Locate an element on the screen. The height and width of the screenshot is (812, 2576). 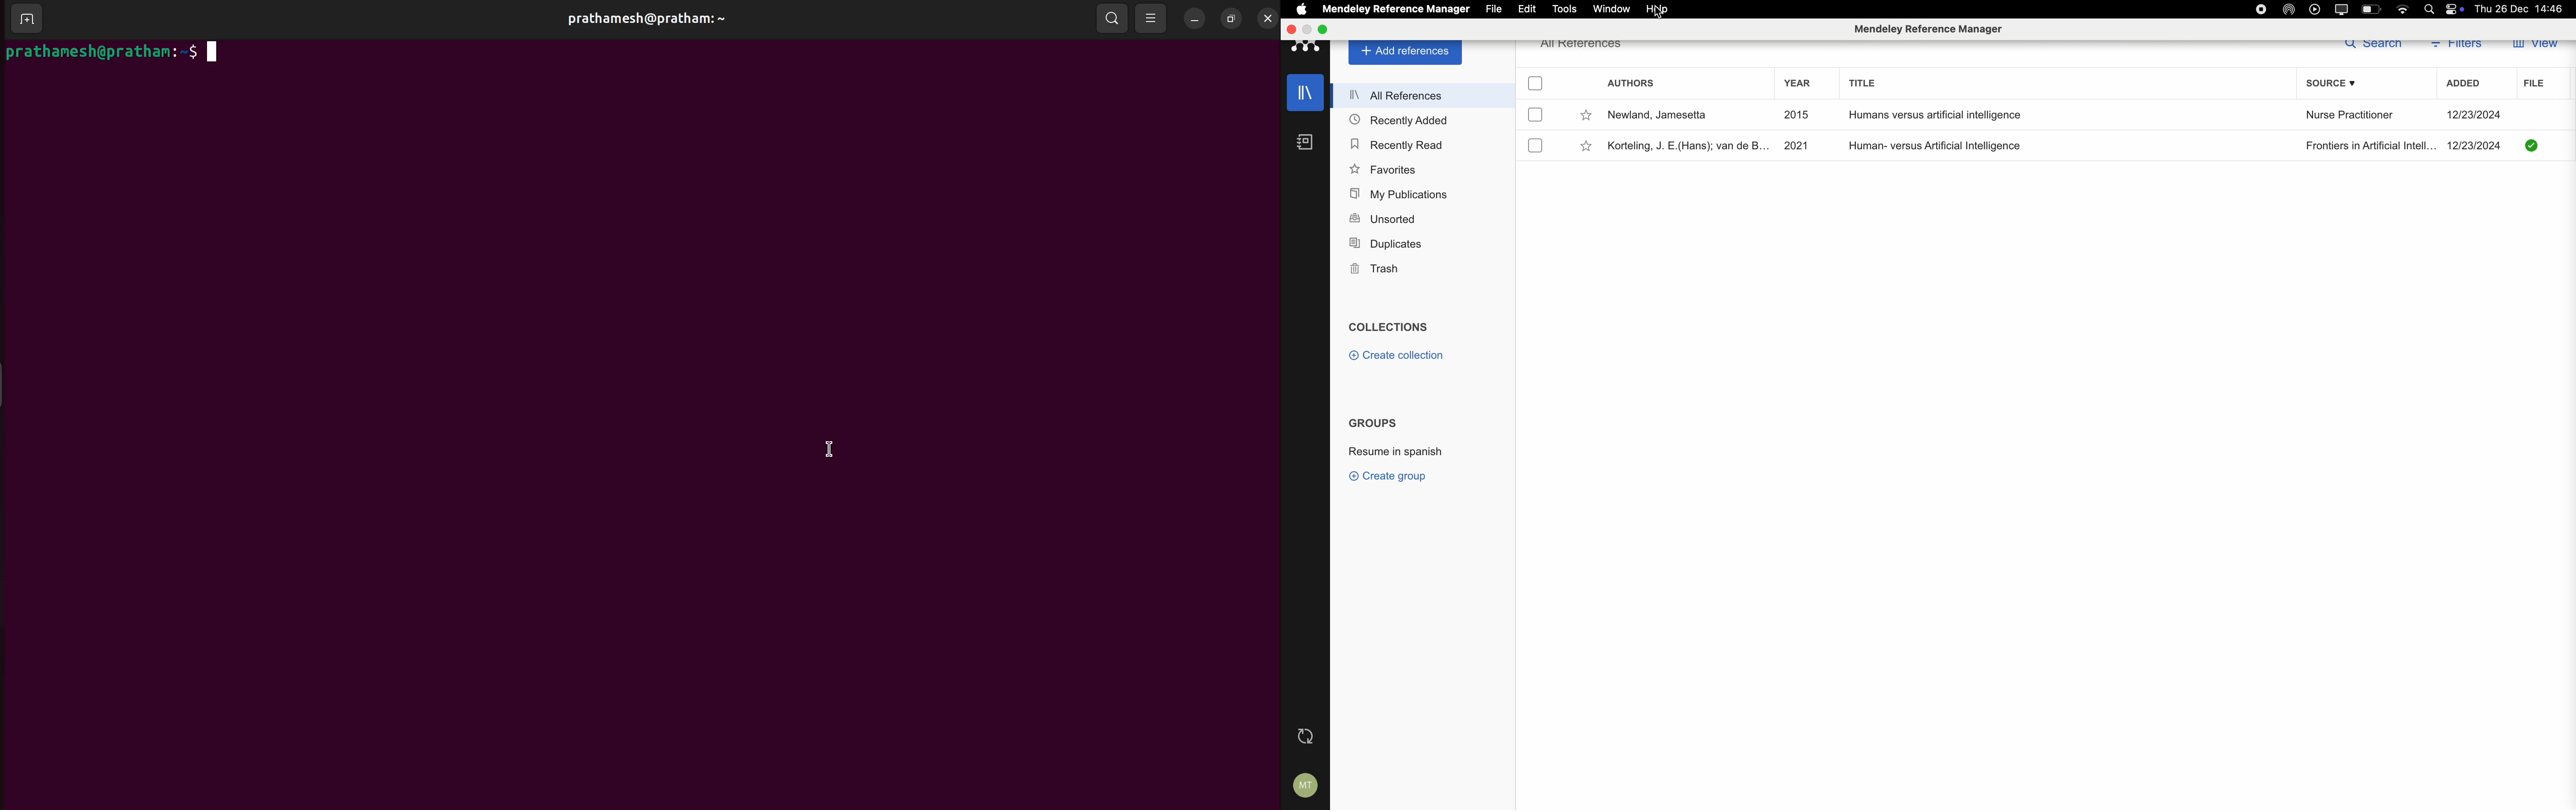
Human- versus Artificial Intelligence is located at coordinates (1933, 147).